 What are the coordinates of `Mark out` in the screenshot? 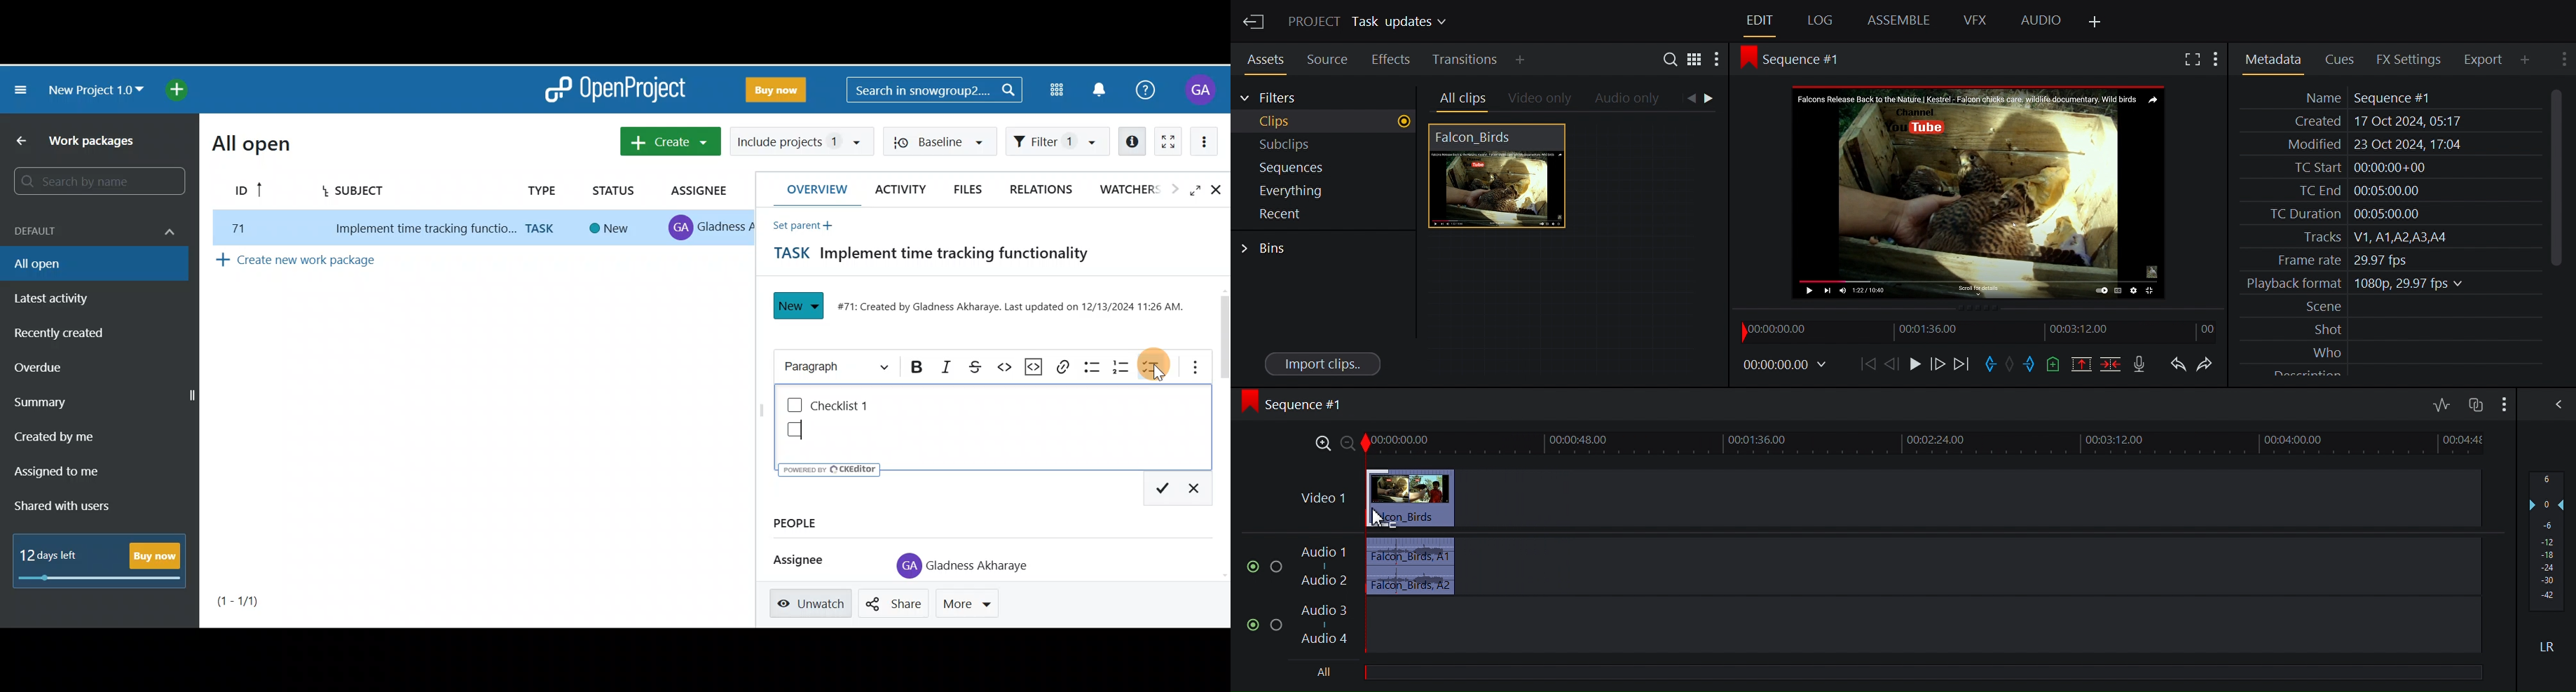 It's located at (2032, 364).